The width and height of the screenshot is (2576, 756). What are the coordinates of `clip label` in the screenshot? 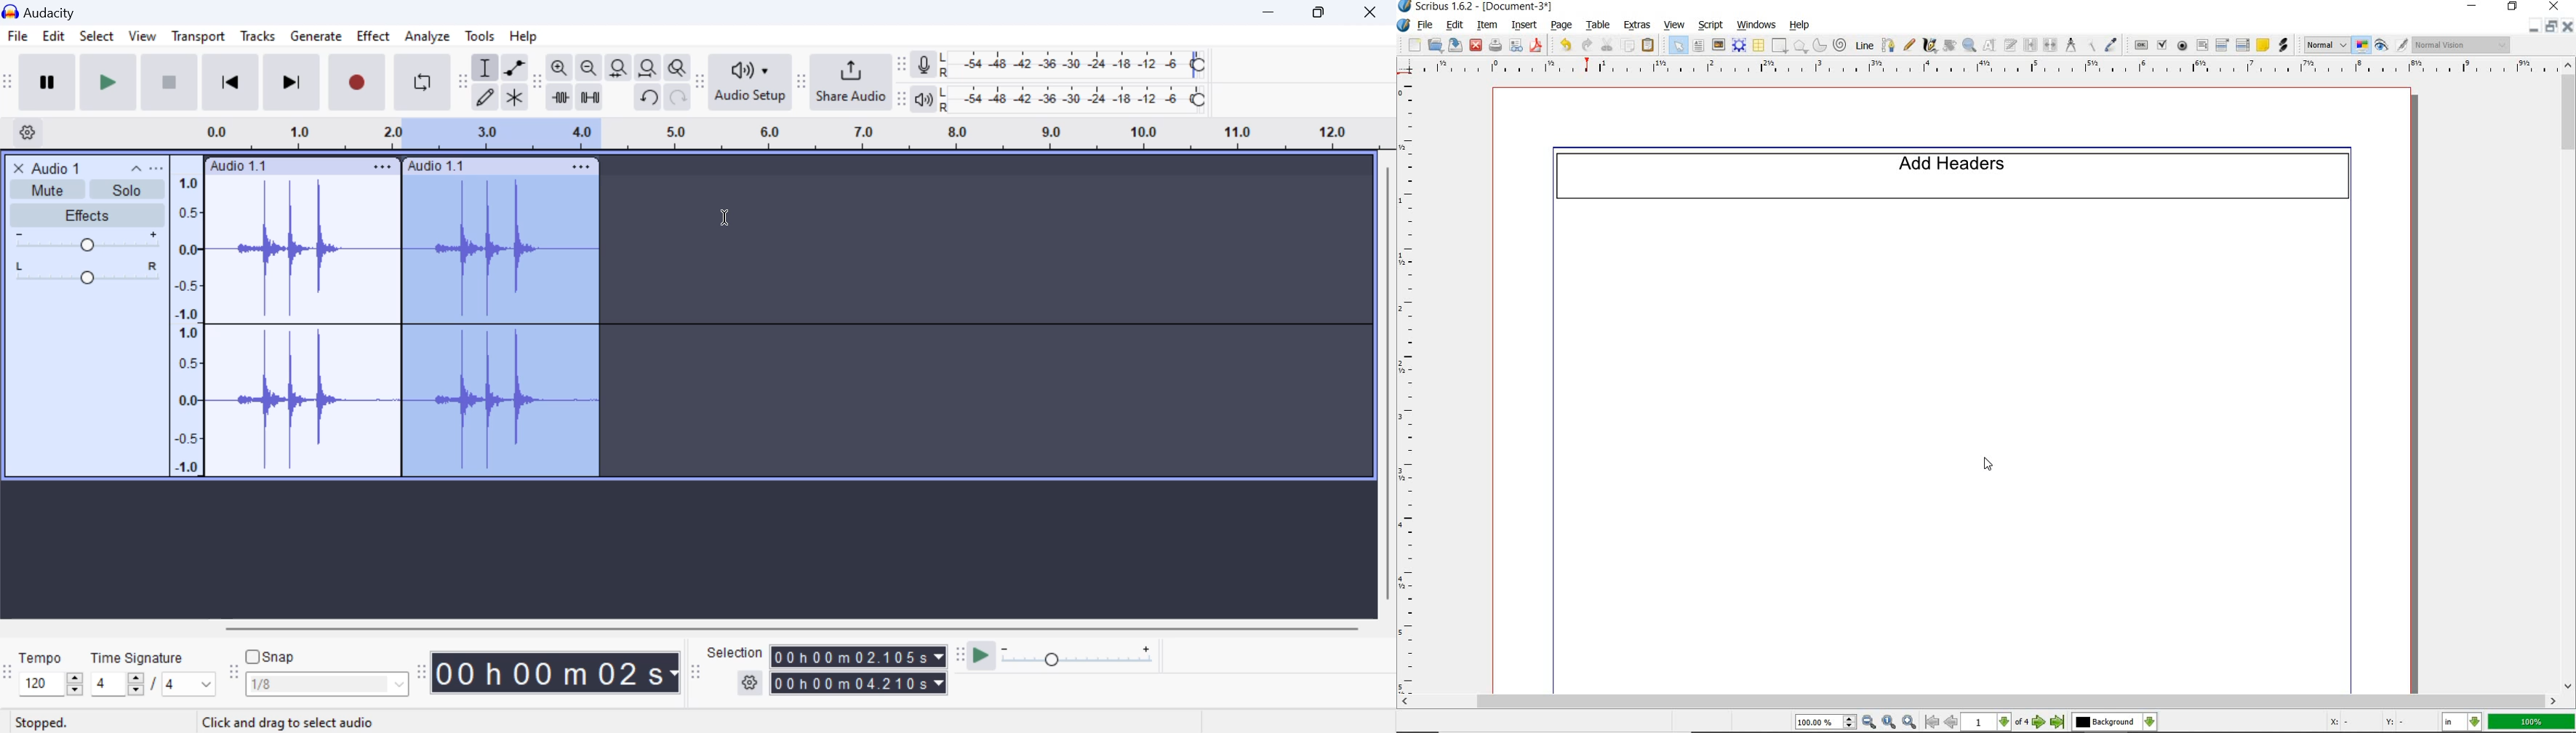 It's located at (435, 167).